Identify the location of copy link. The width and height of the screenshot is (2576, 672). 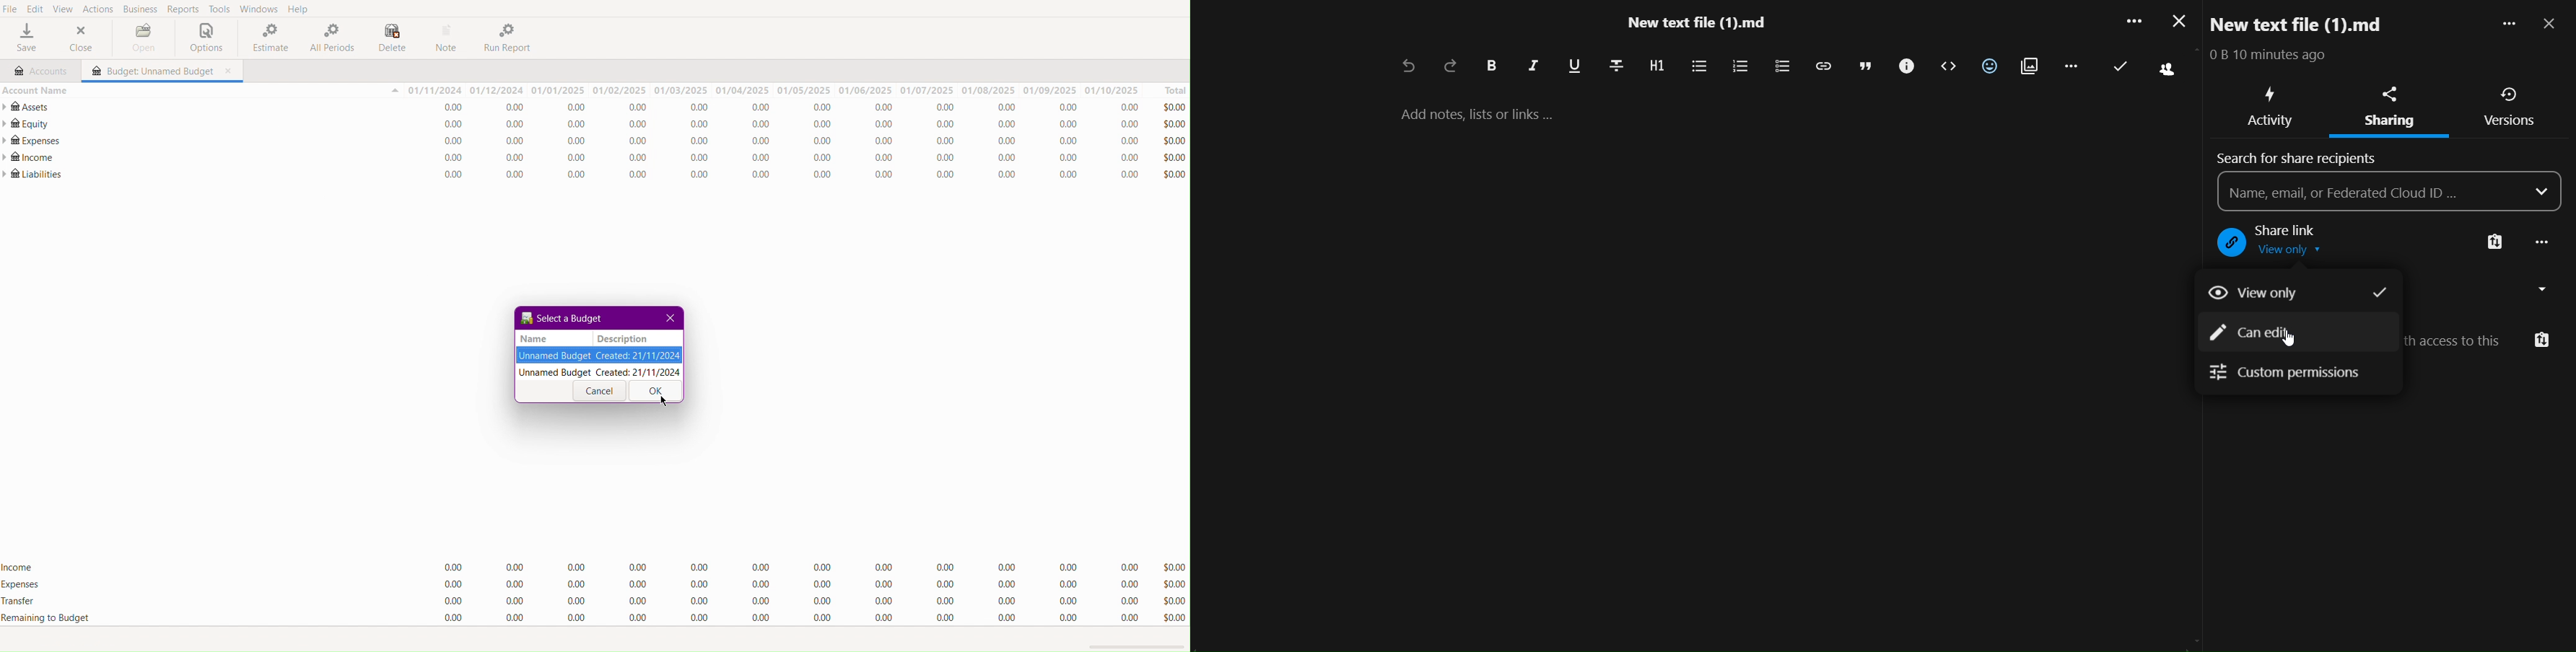
(2541, 341).